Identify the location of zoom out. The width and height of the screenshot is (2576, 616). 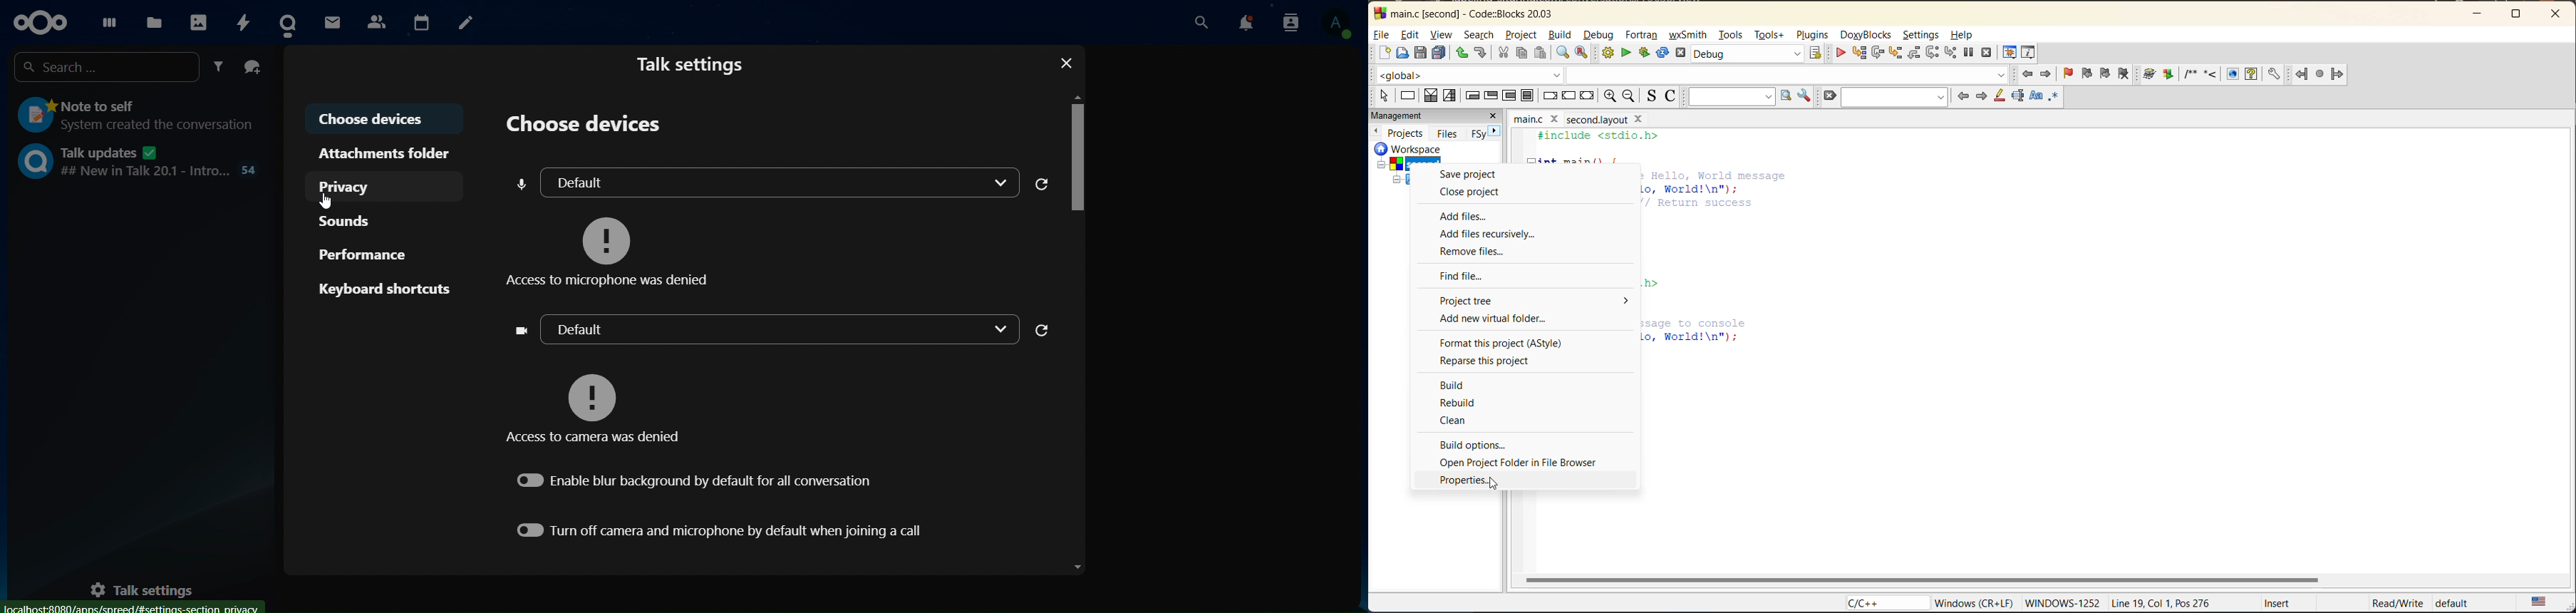
(1631, 97).